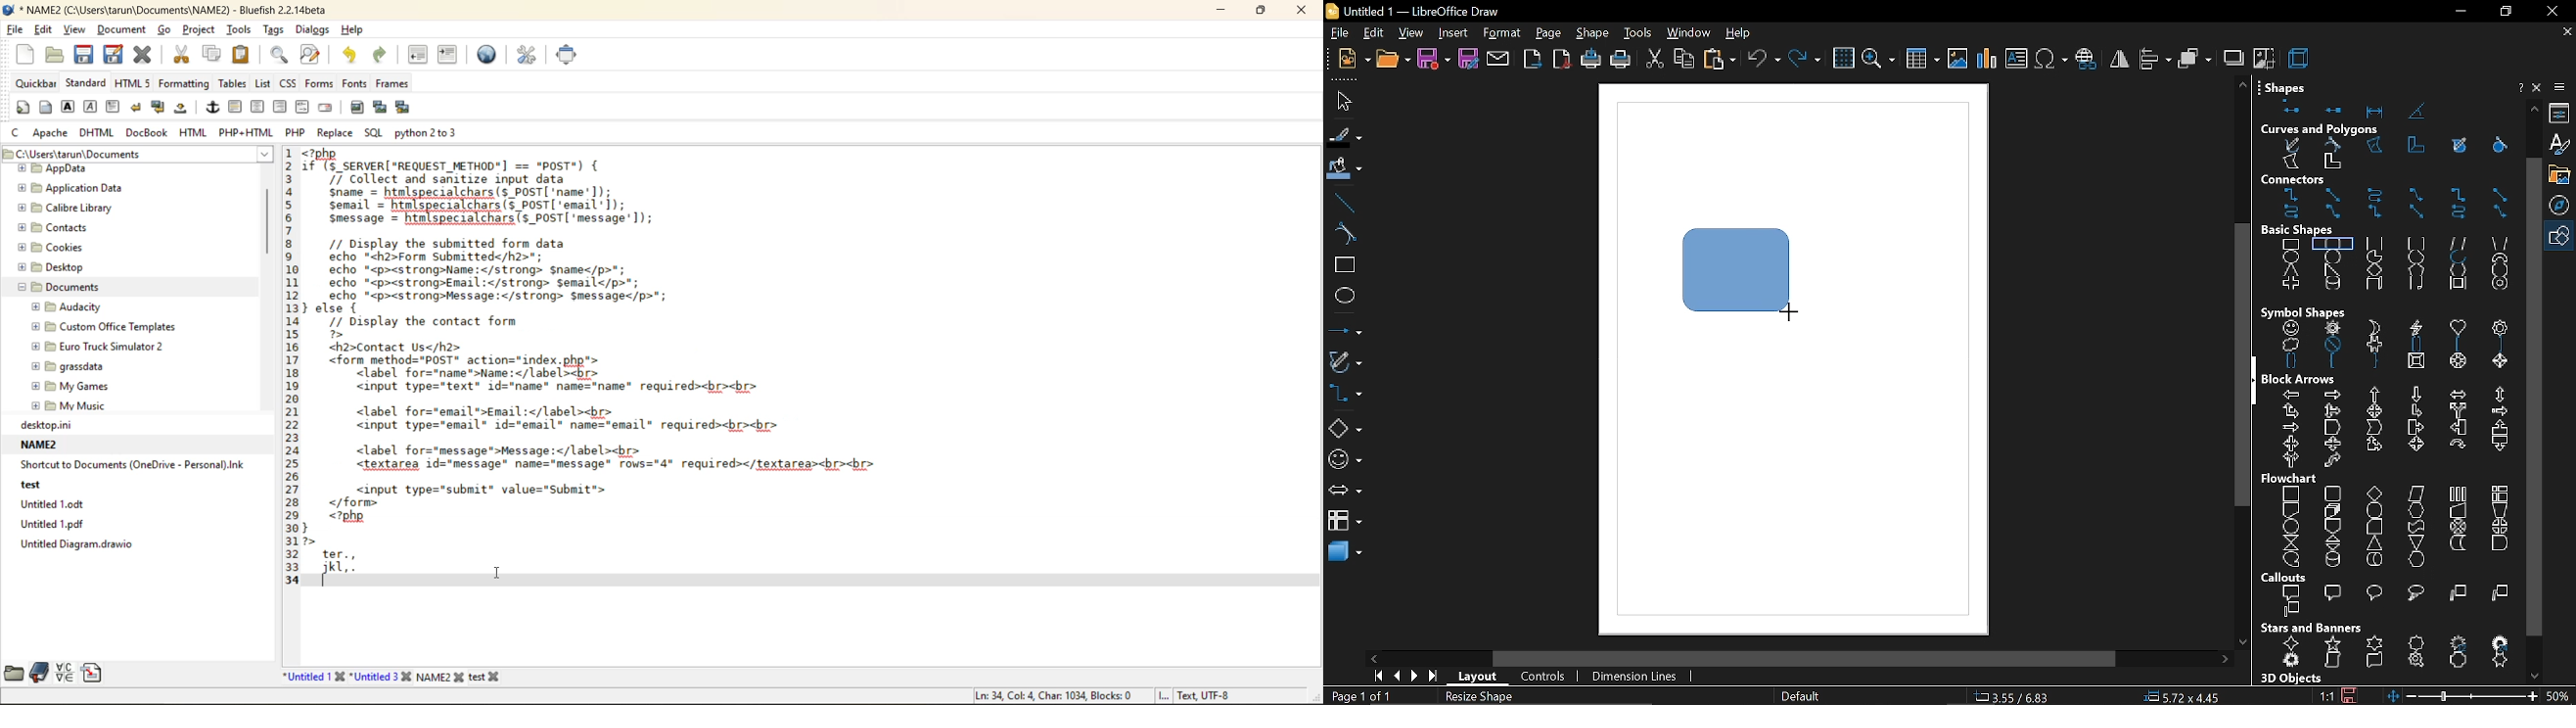 This screenshot has width=2576, height=728. Describe the element at coordinates (1480, 680) in the screenshot. I see `layout` at that location.